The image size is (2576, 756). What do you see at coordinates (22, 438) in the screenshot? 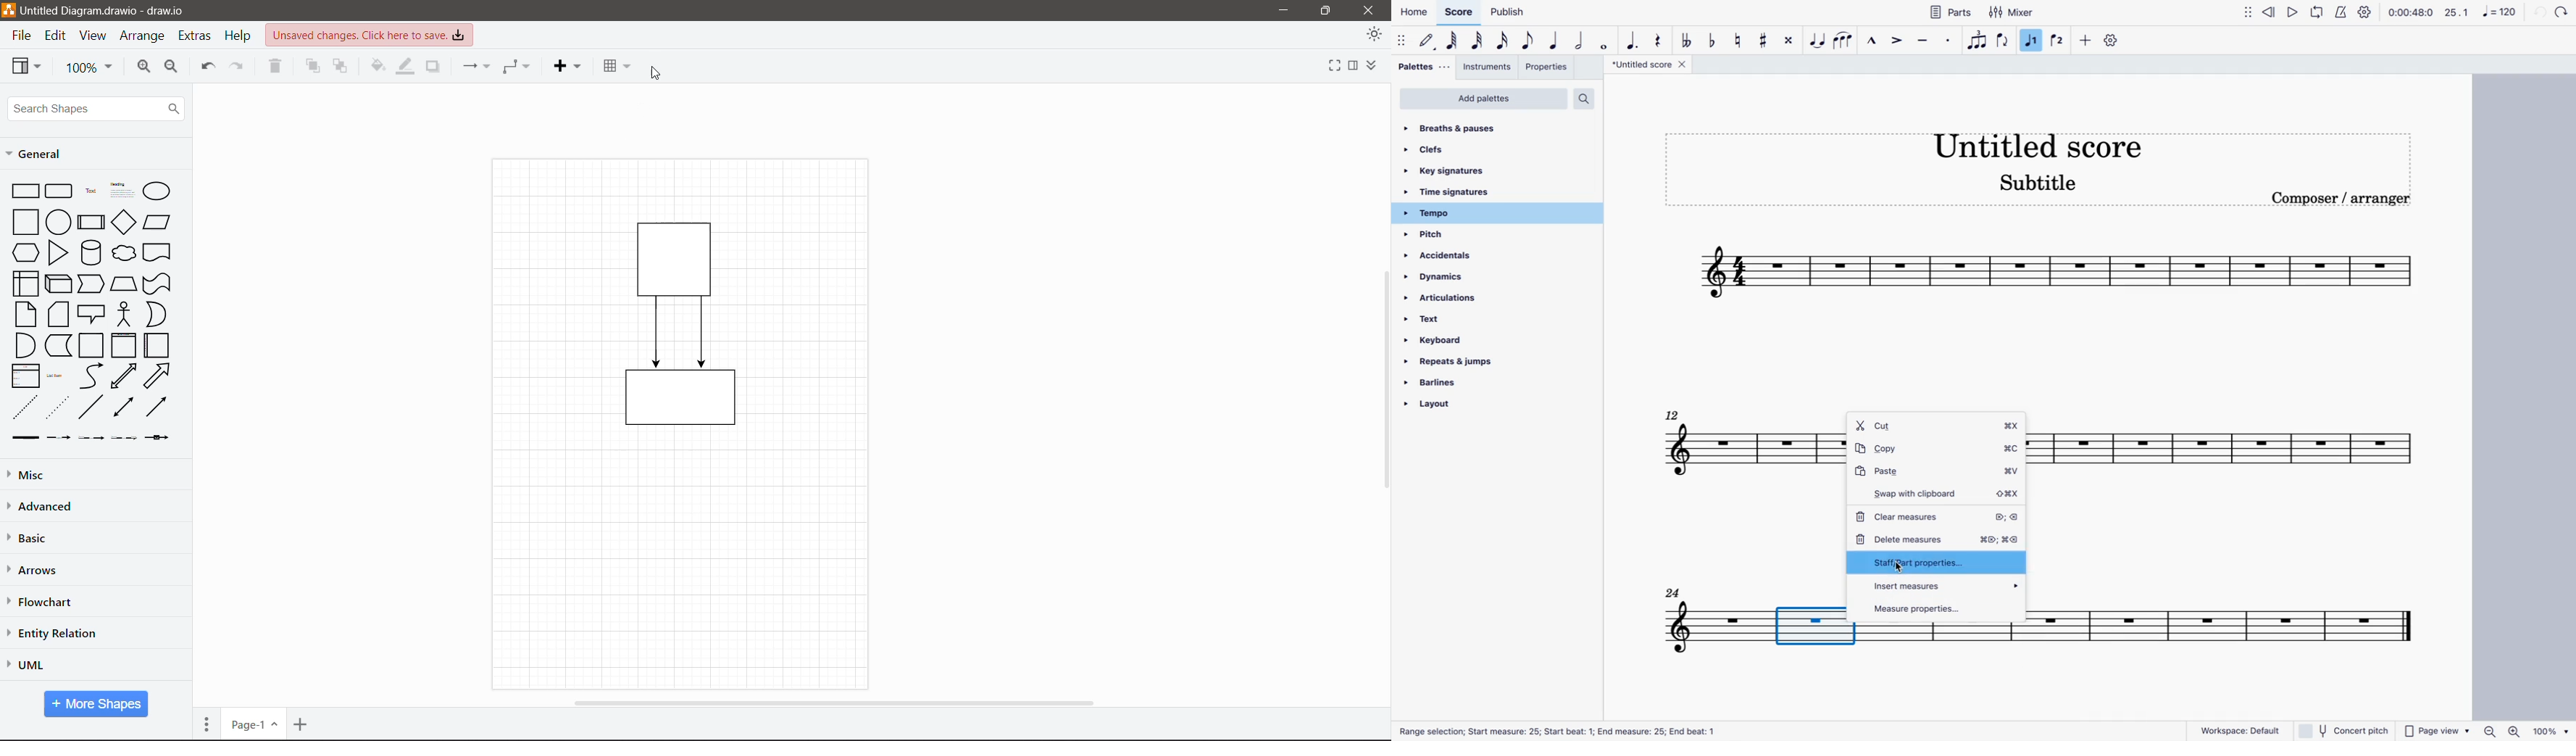
I see `link` at bounding box center [22, 438].